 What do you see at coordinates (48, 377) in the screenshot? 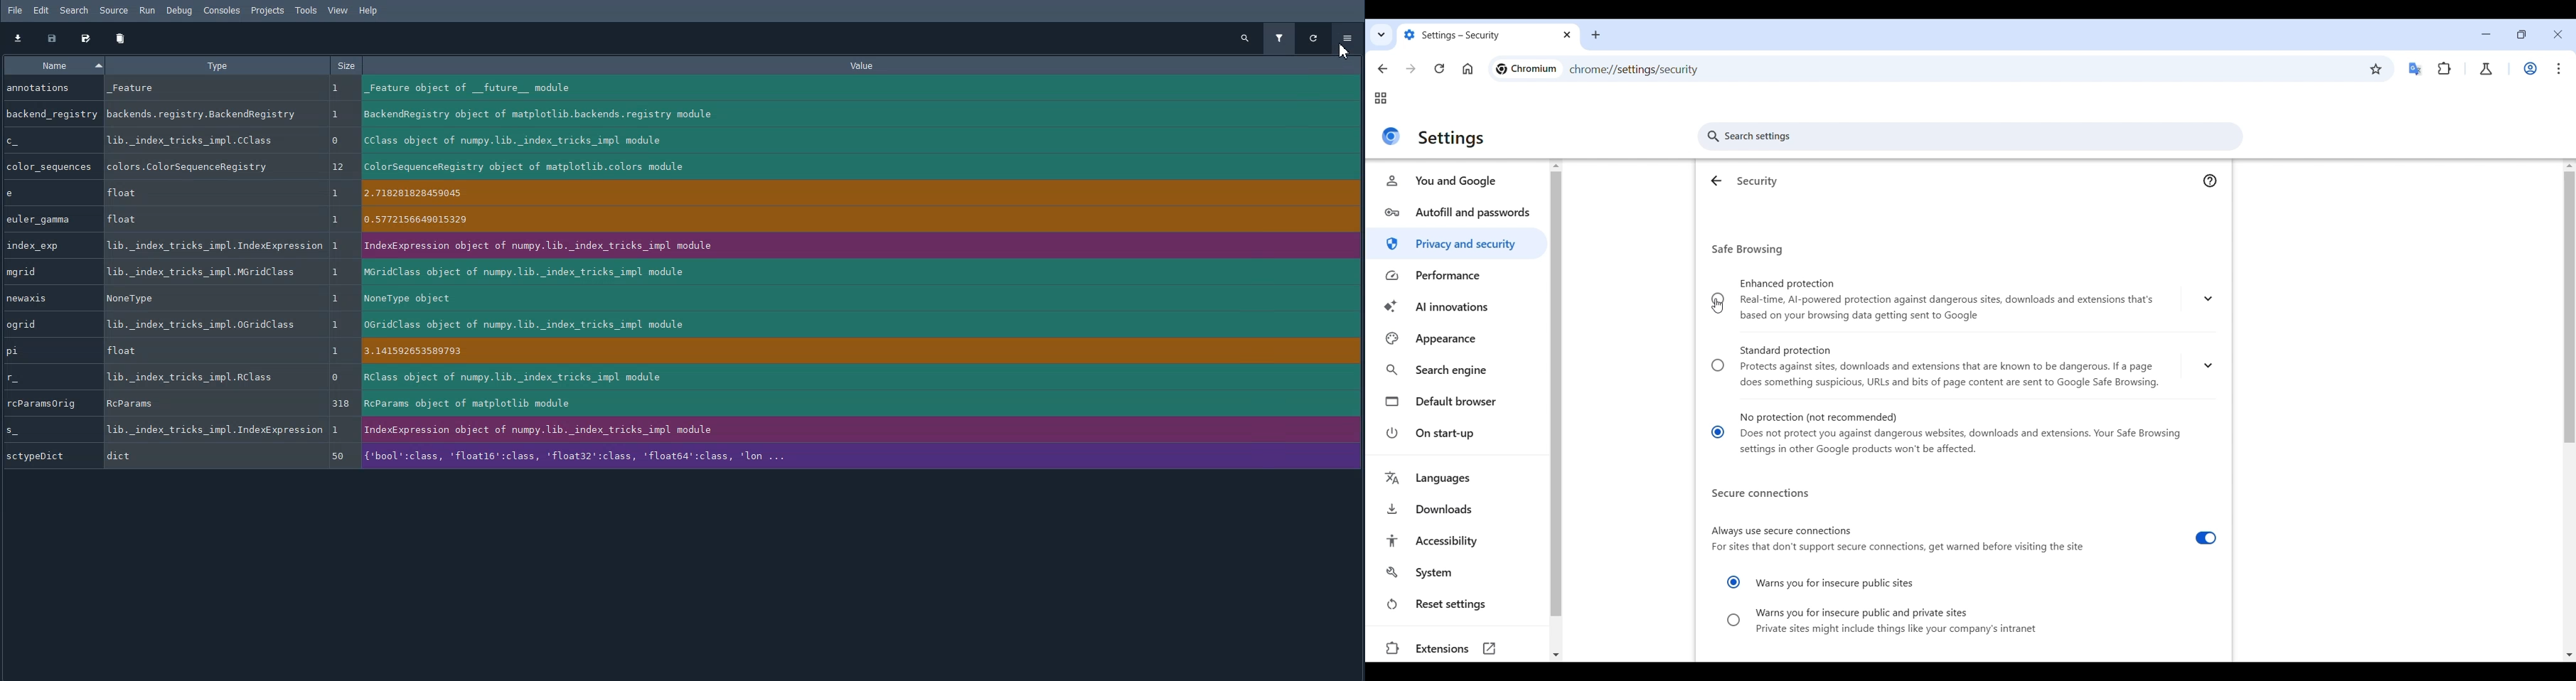
I see `r` at bounding box center [48, 377].